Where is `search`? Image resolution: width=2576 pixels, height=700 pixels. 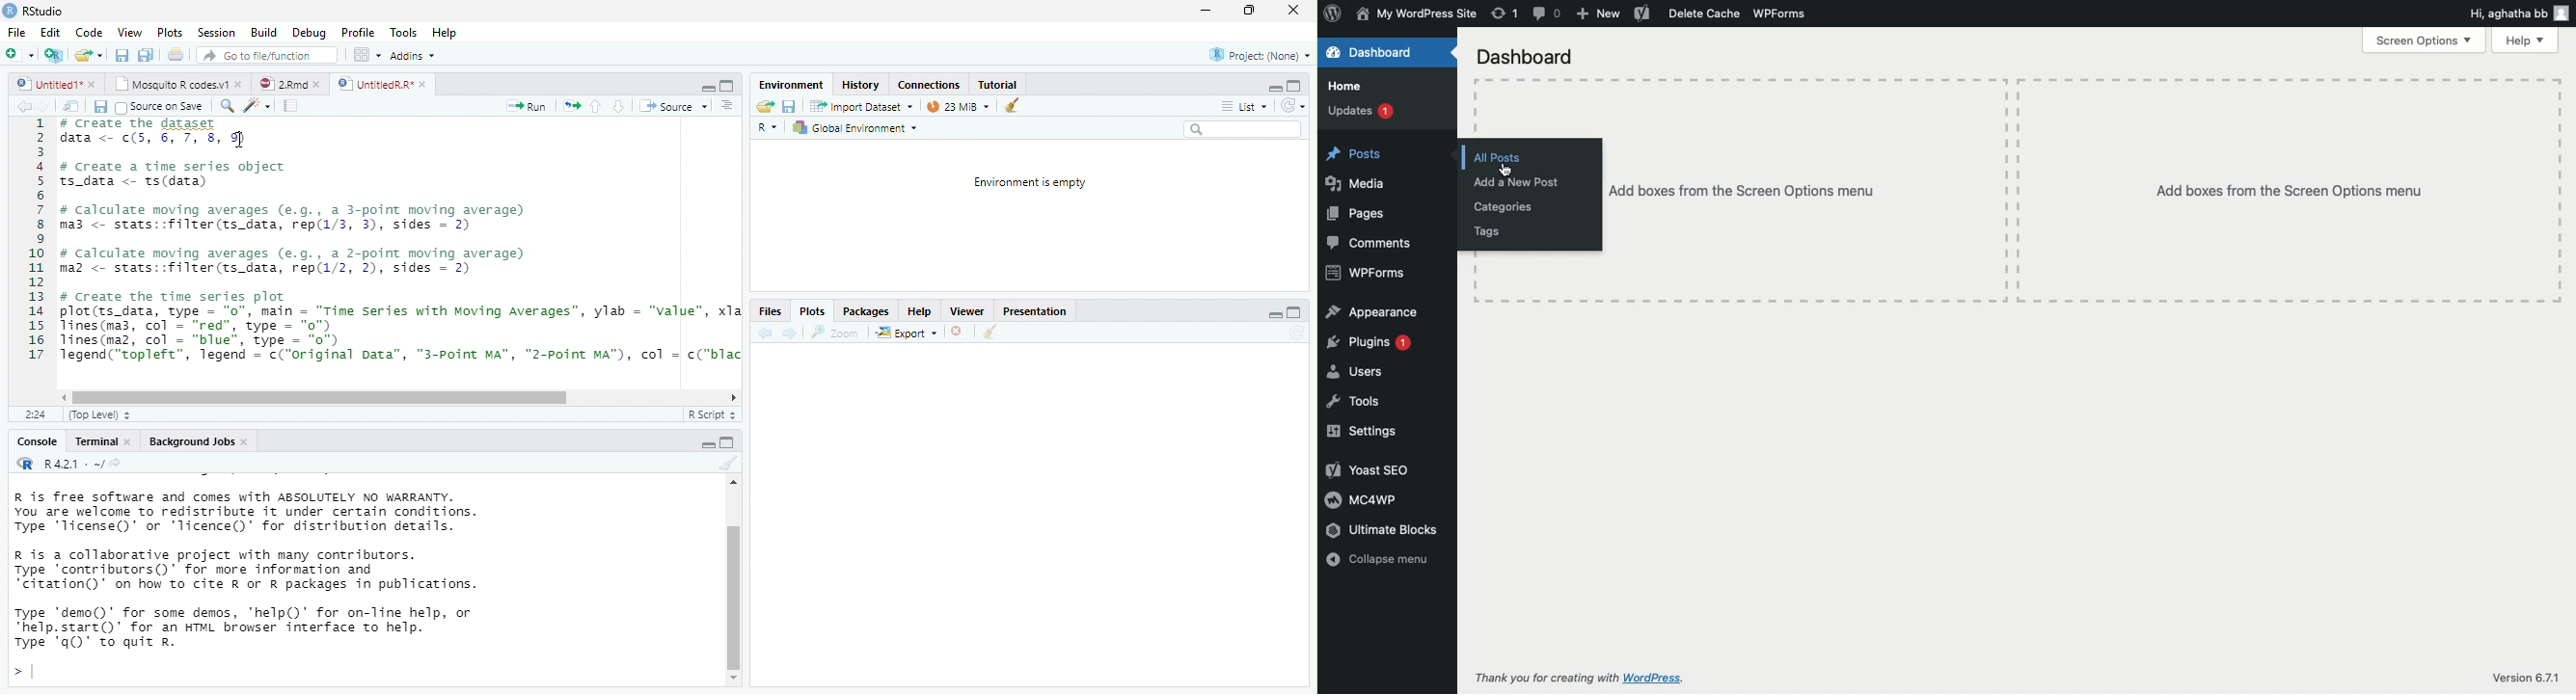 search is located at coordinates (225, 106).